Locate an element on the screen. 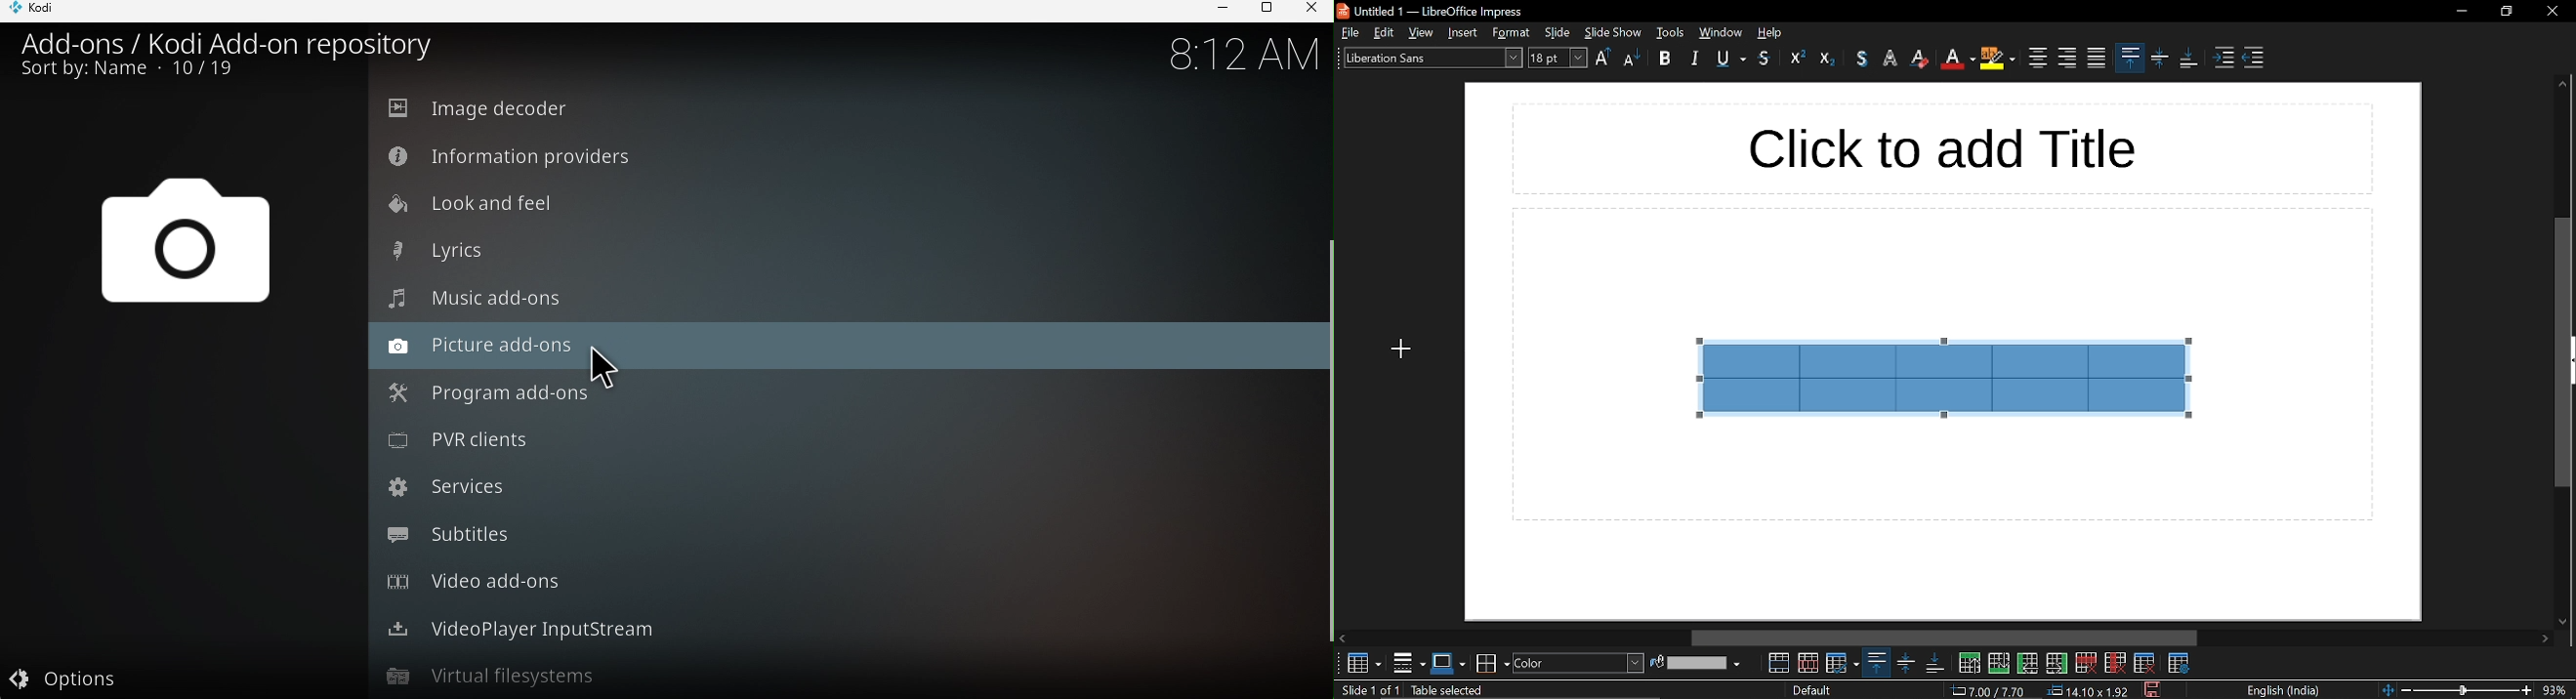  strikethrough is located at coordinates (1766, 61).